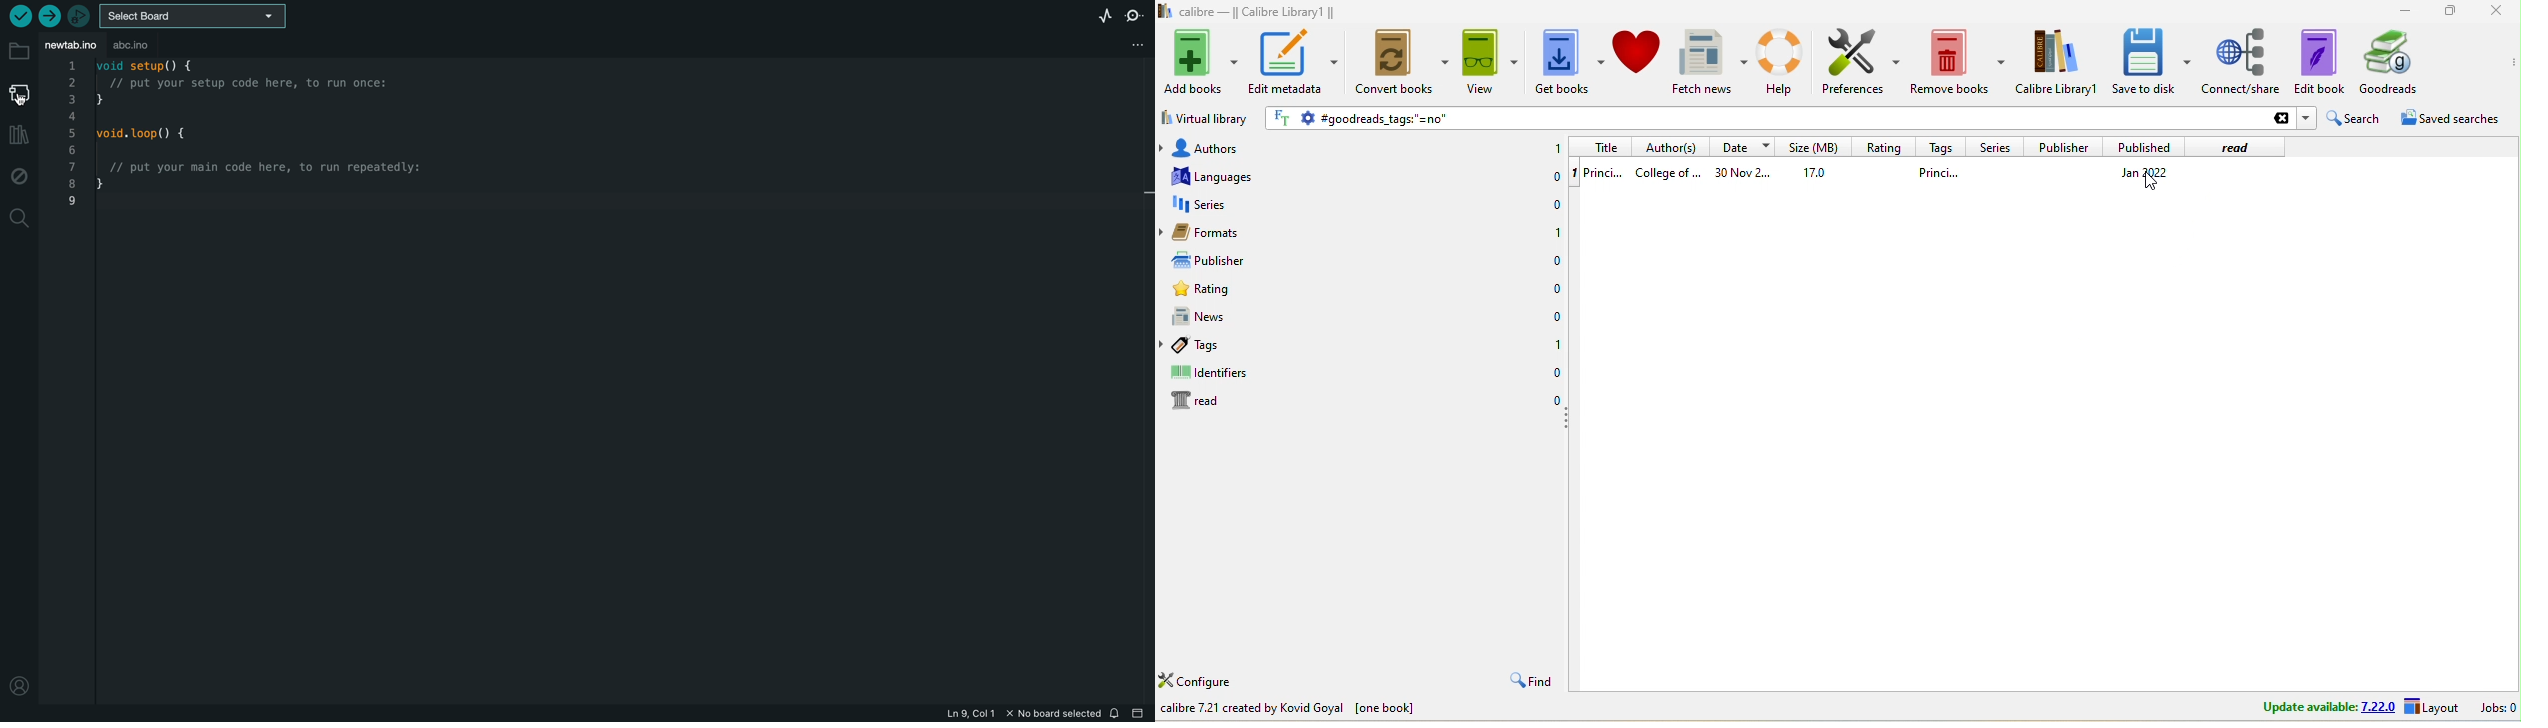 Image resolution: width=2548 pixels, height=728 pixels. Describe the element at coordinates (191, 17) in the screenshot. I see `board selecter` at that location.